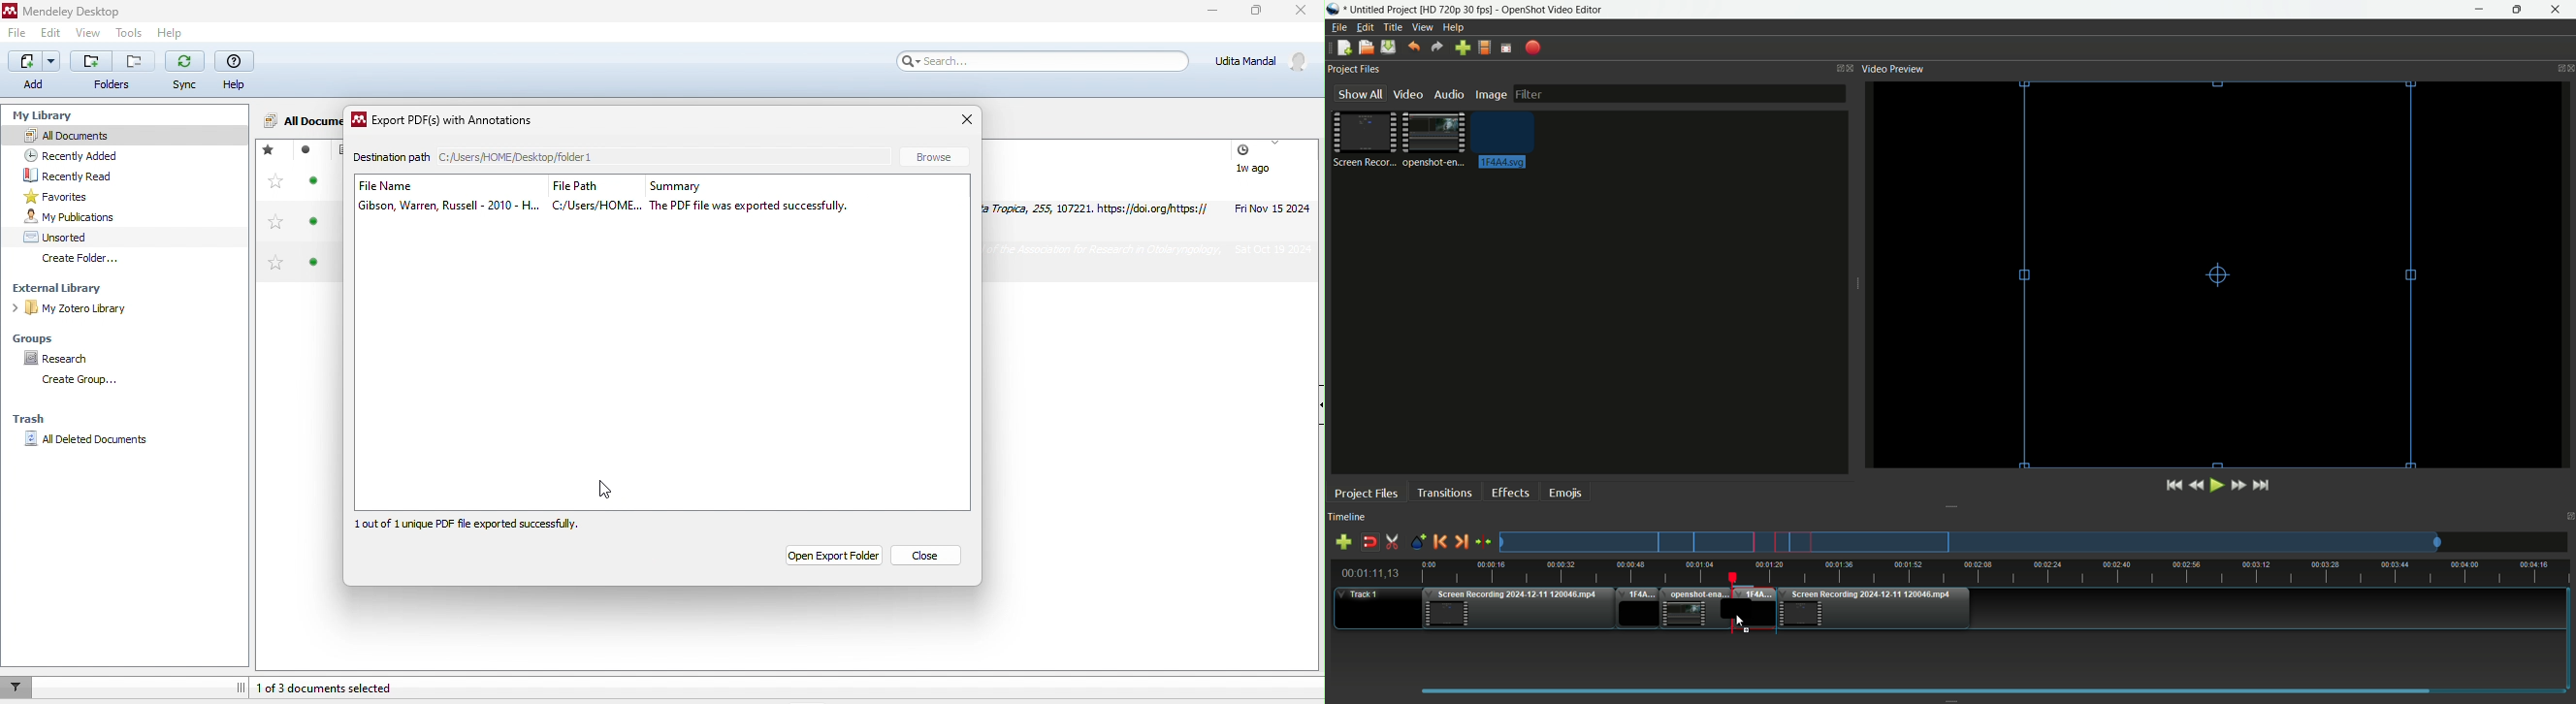 This screenshot has height=728, width=2576. Describe the element at coordinates (86, 442) in the screenshot. I see `all deleted documents` at that location.